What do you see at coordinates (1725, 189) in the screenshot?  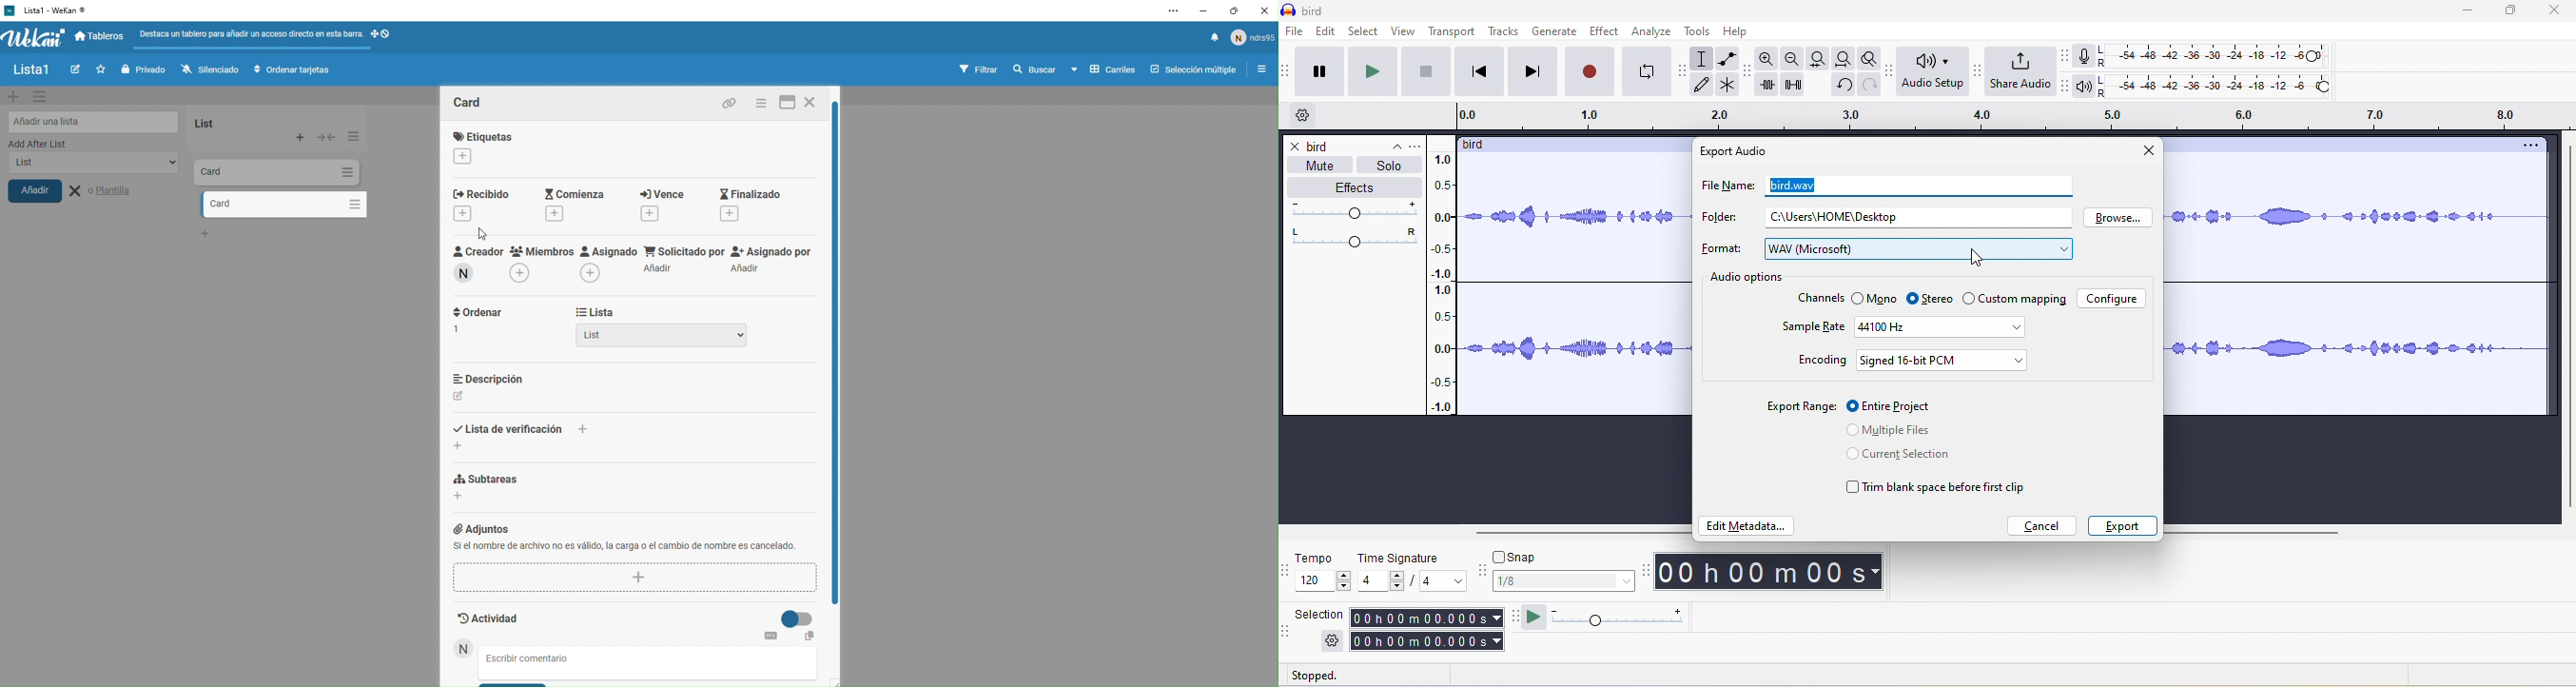 I see `file name` at bounding box center [1725, 189].